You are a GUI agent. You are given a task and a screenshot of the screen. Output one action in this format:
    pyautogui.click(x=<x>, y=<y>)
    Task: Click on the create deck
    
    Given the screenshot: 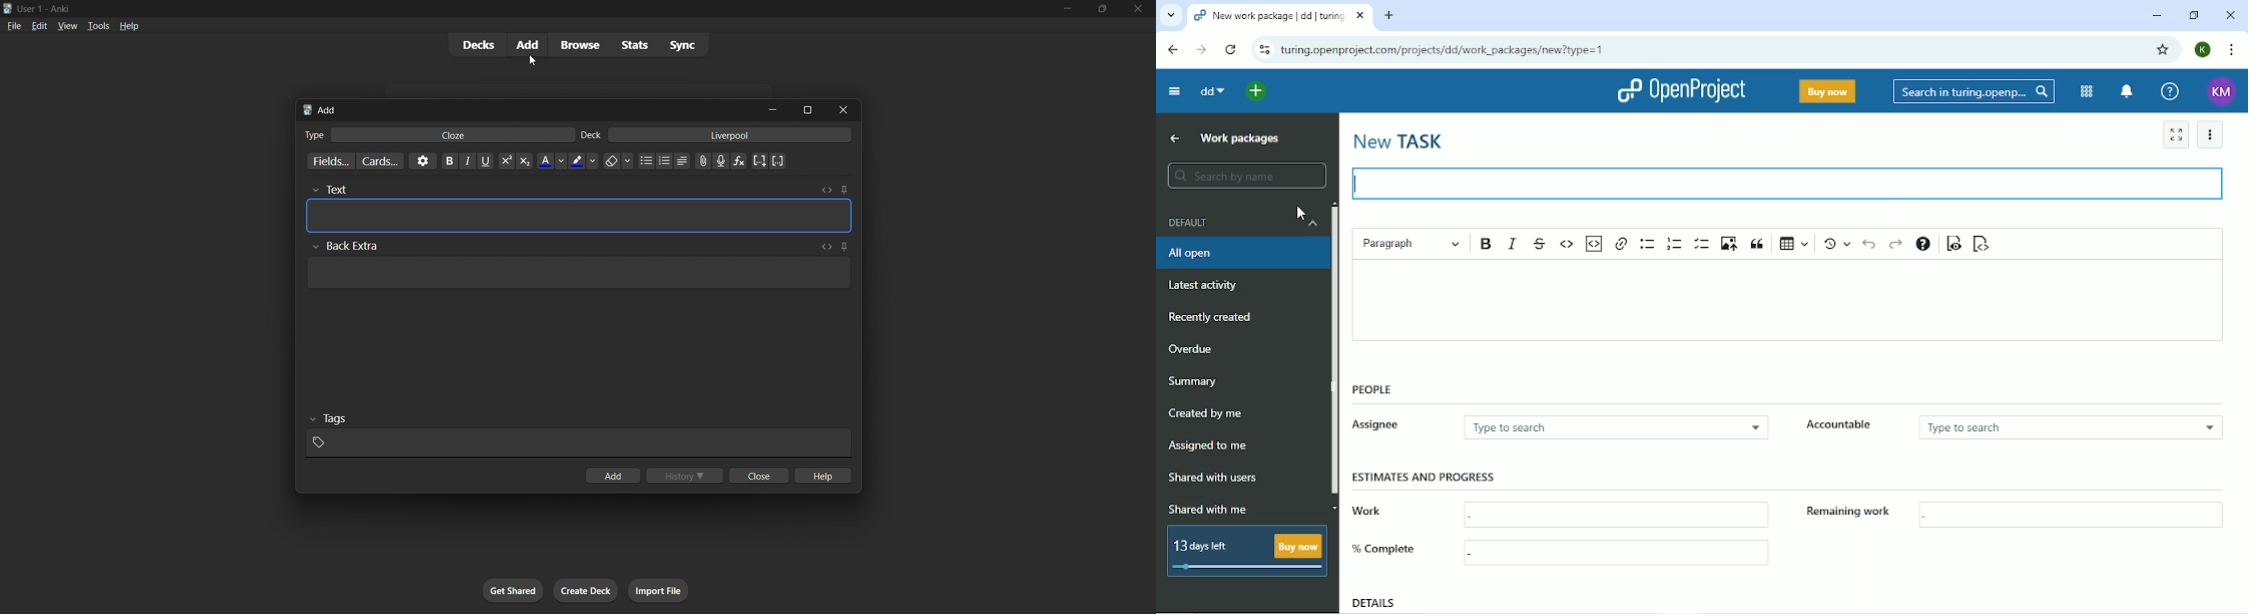 What is the action you would take?
    pyautogui.click(x=584, y=590)
    